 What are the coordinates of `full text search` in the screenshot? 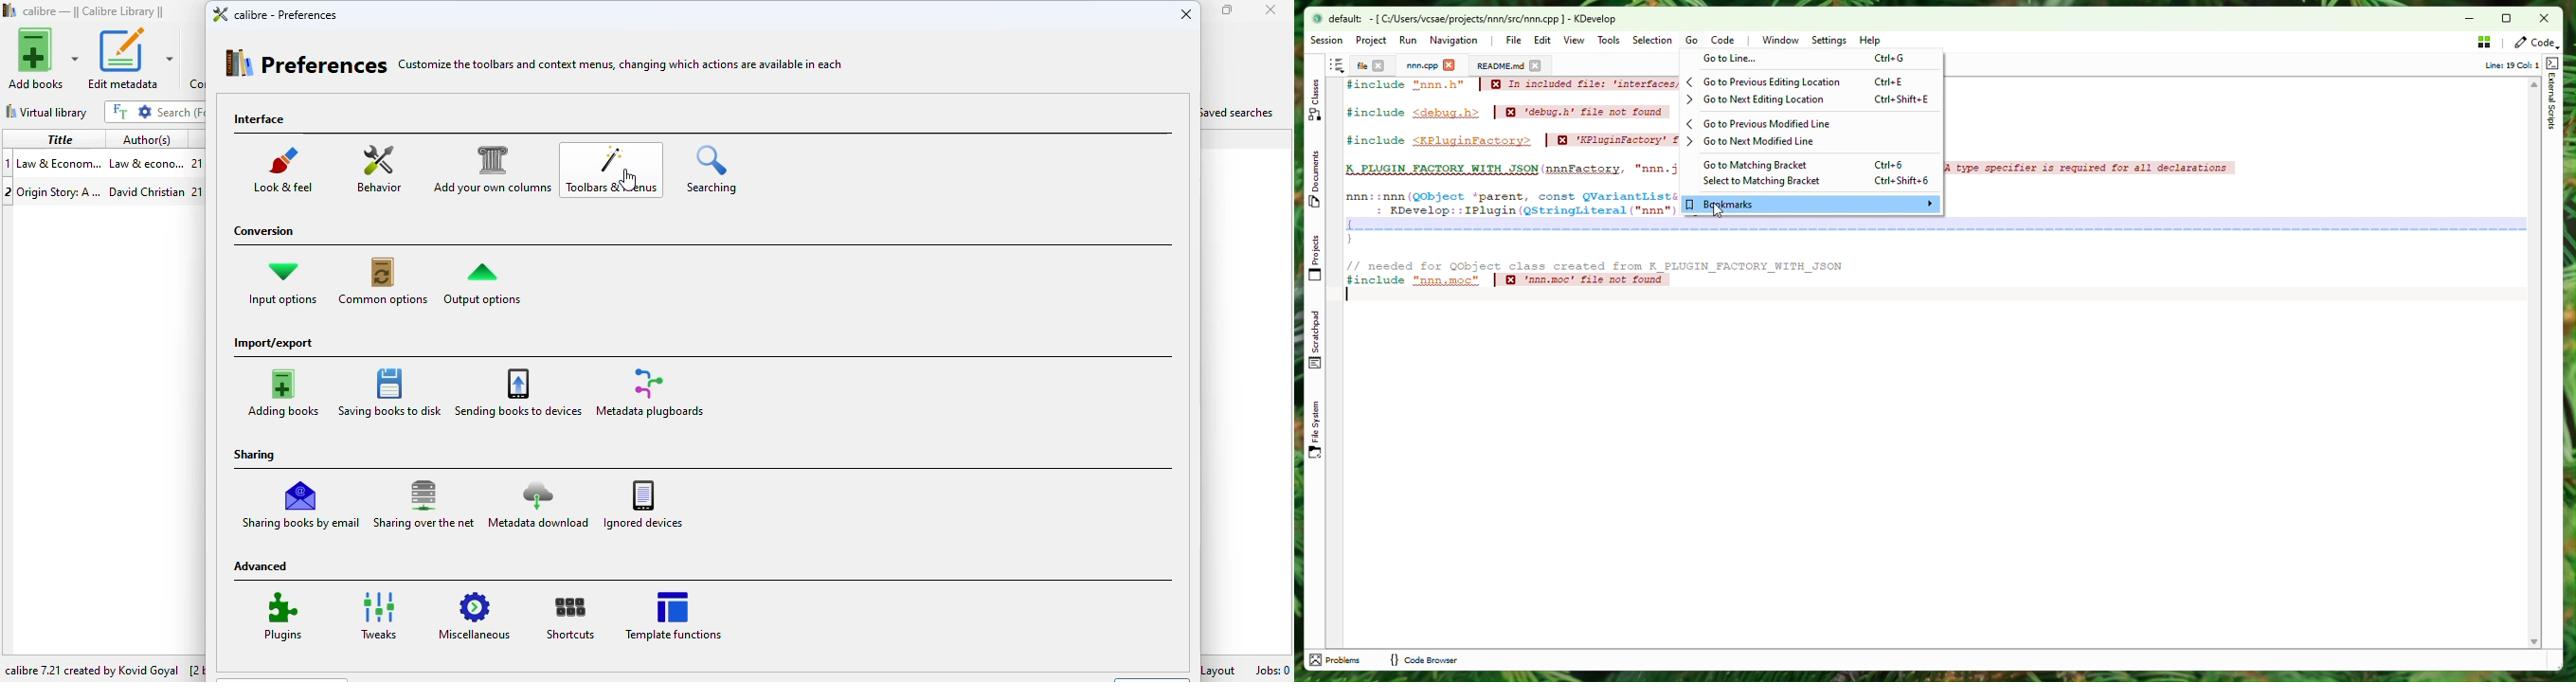 It's located at (119, 111).